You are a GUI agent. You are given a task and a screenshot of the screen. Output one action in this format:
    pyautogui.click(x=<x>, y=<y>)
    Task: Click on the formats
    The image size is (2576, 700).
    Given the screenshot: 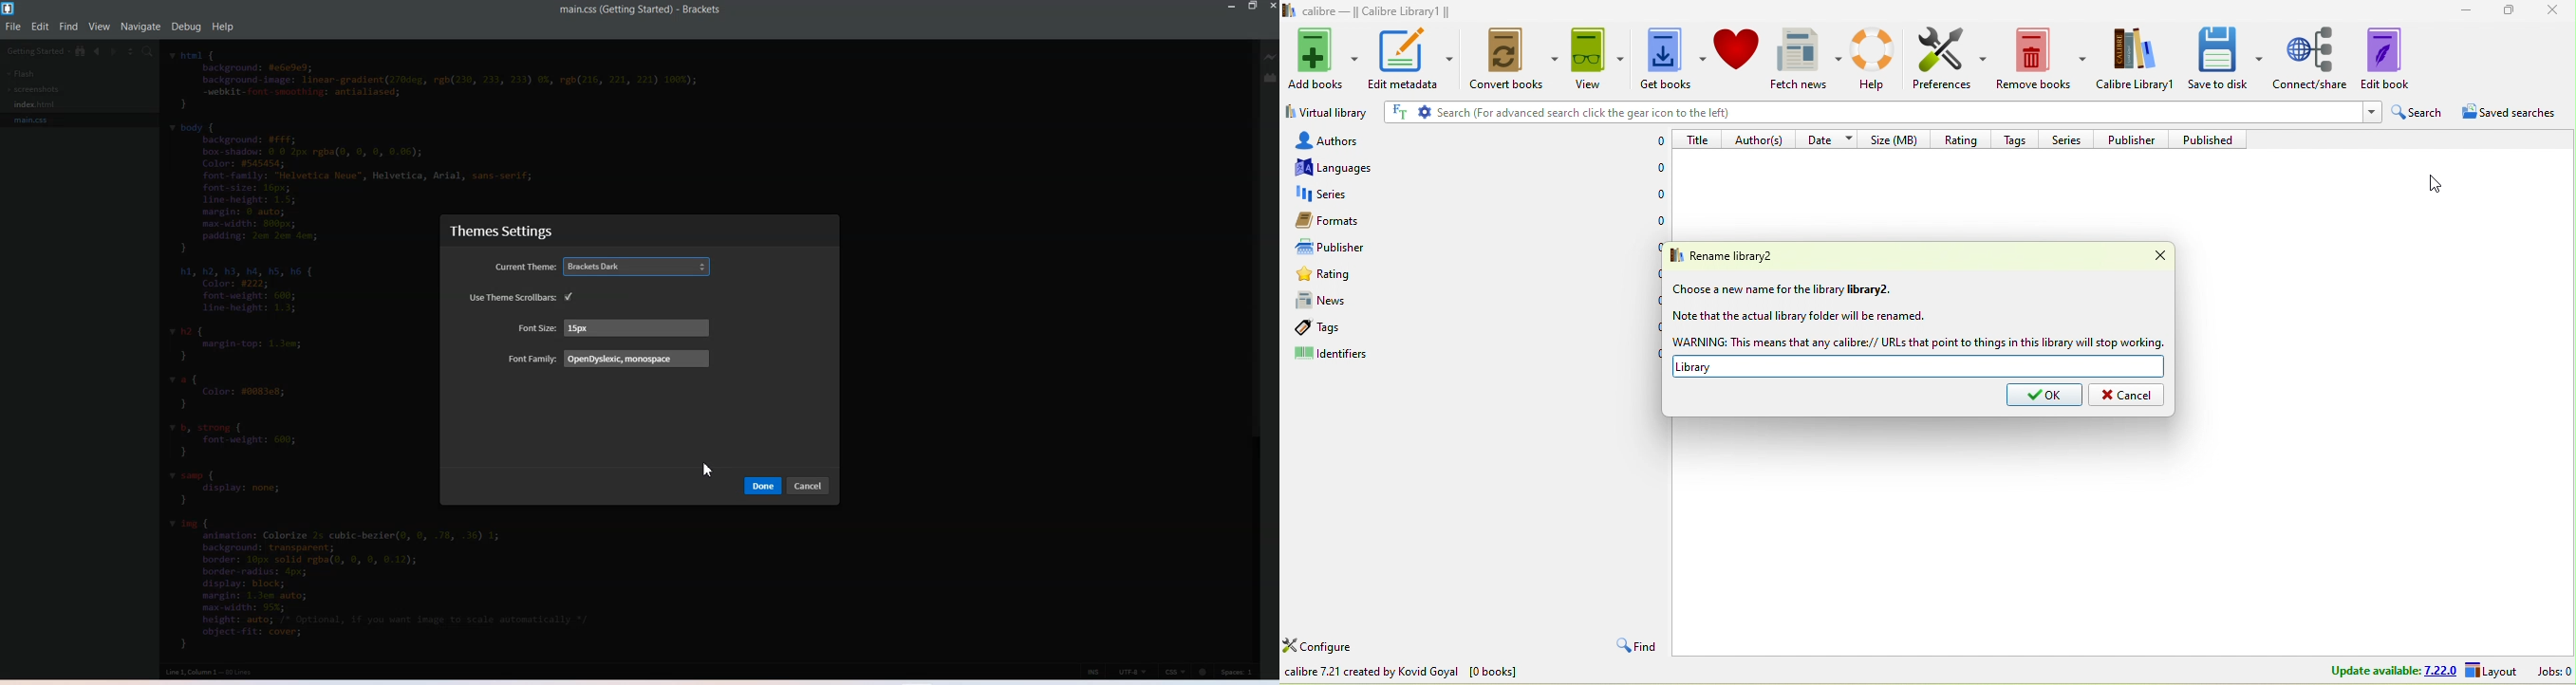 What is the action you would take?
    pyautogui.click(x=1351, y=220)
    